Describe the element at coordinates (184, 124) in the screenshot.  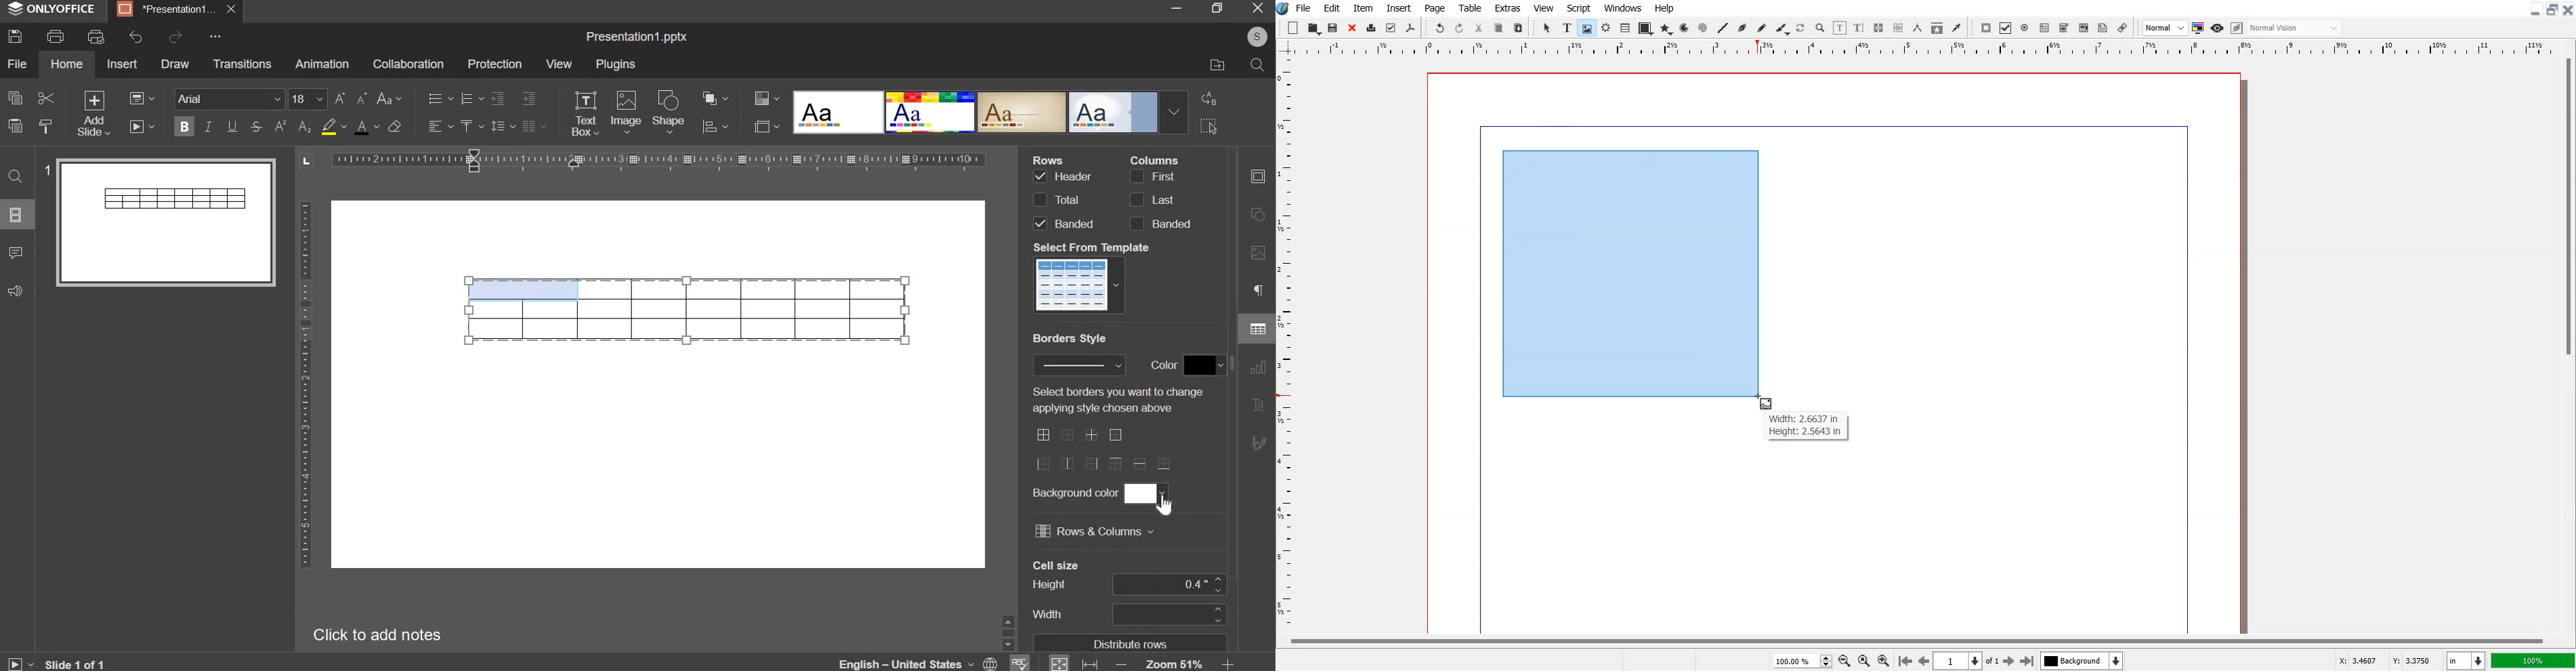
I see `bold` at that location.